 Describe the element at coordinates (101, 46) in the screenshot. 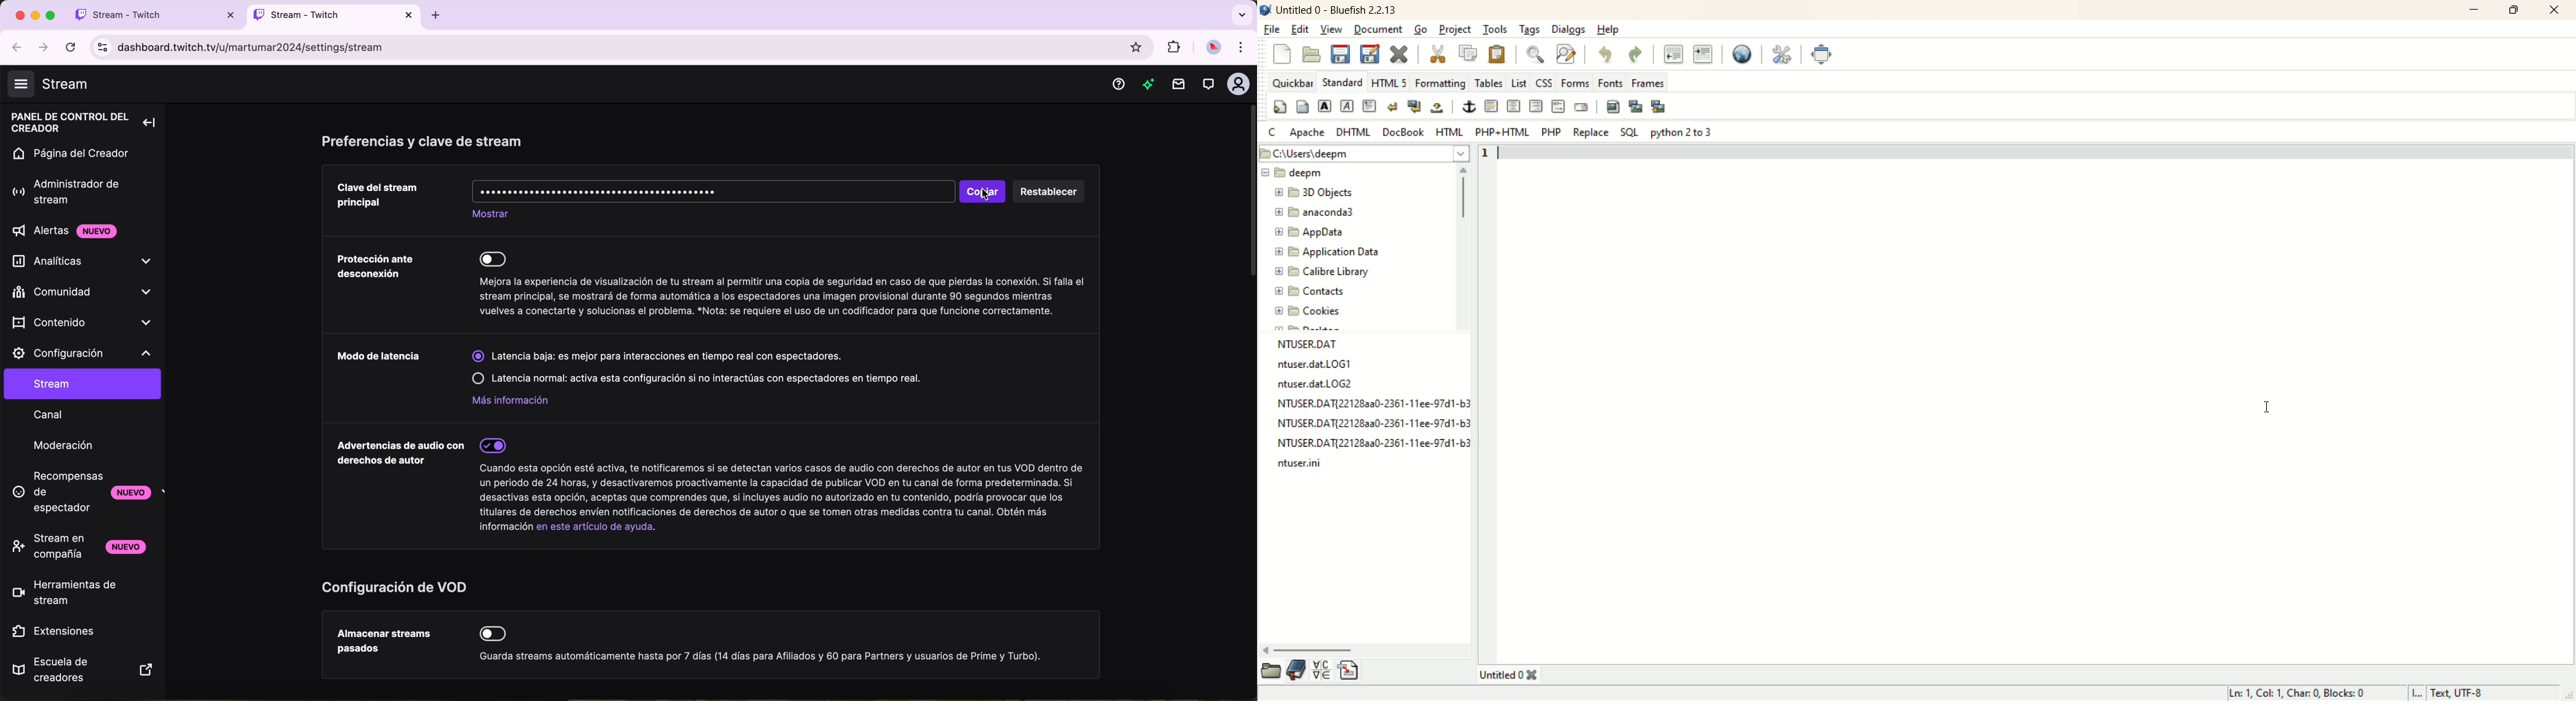

I see `controls` at that location.